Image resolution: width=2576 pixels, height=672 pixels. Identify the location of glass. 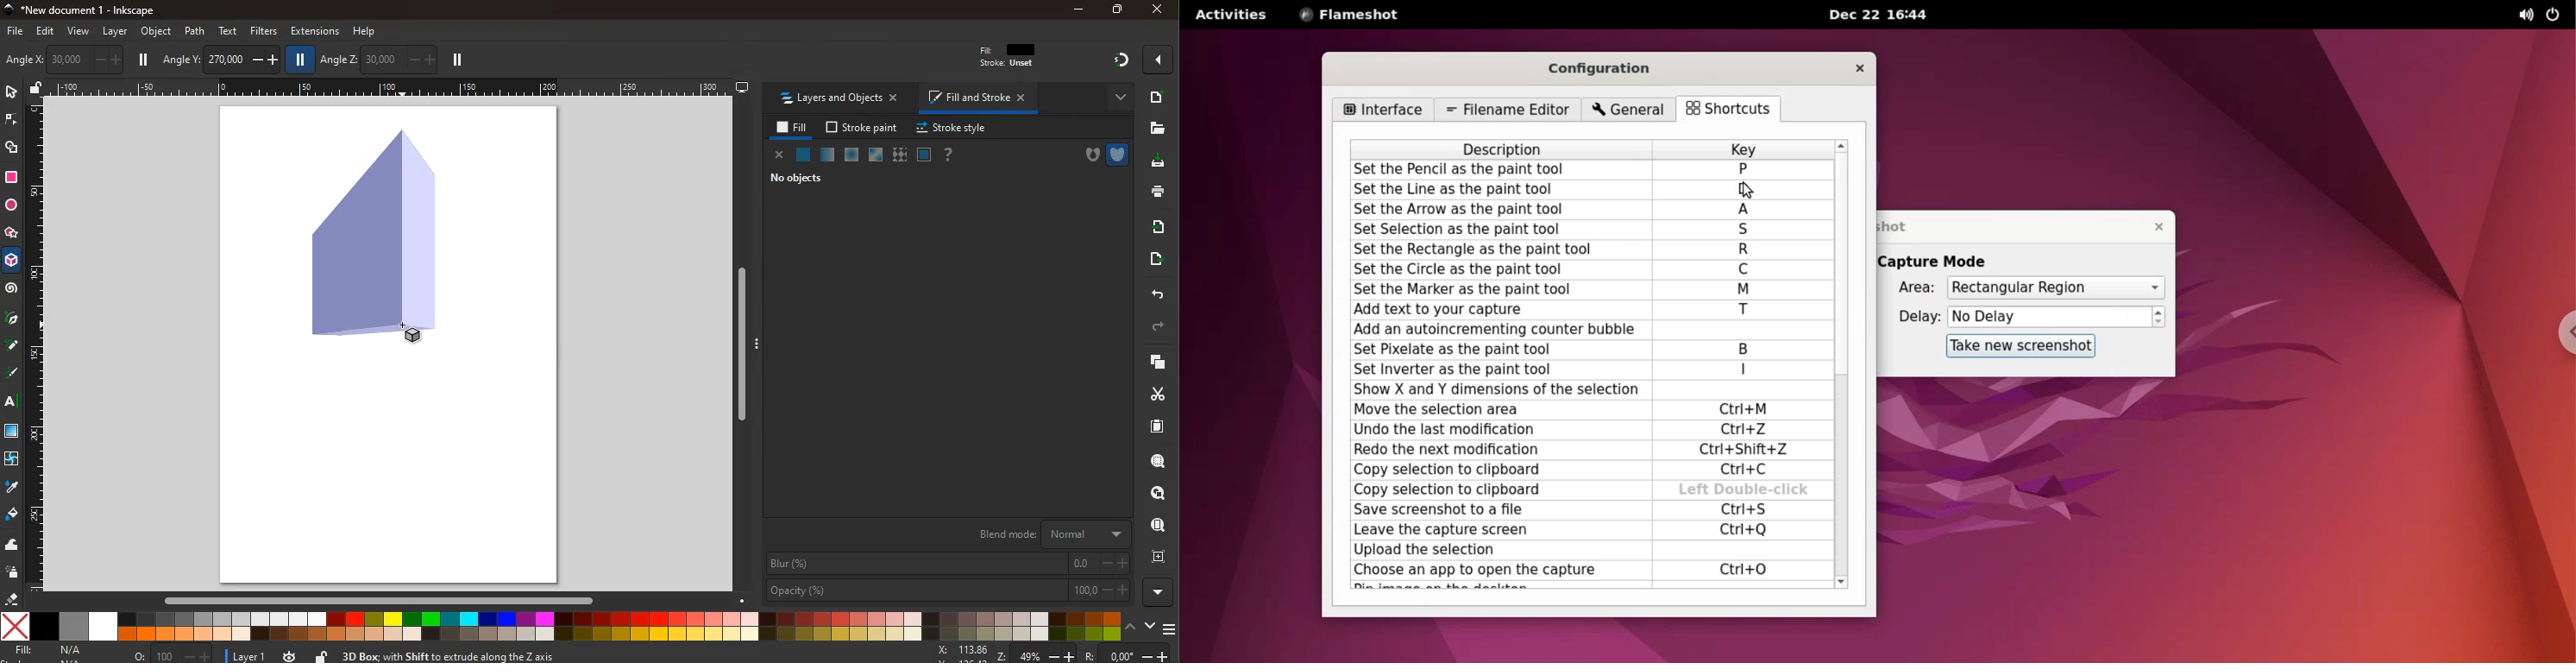
(874, 155).